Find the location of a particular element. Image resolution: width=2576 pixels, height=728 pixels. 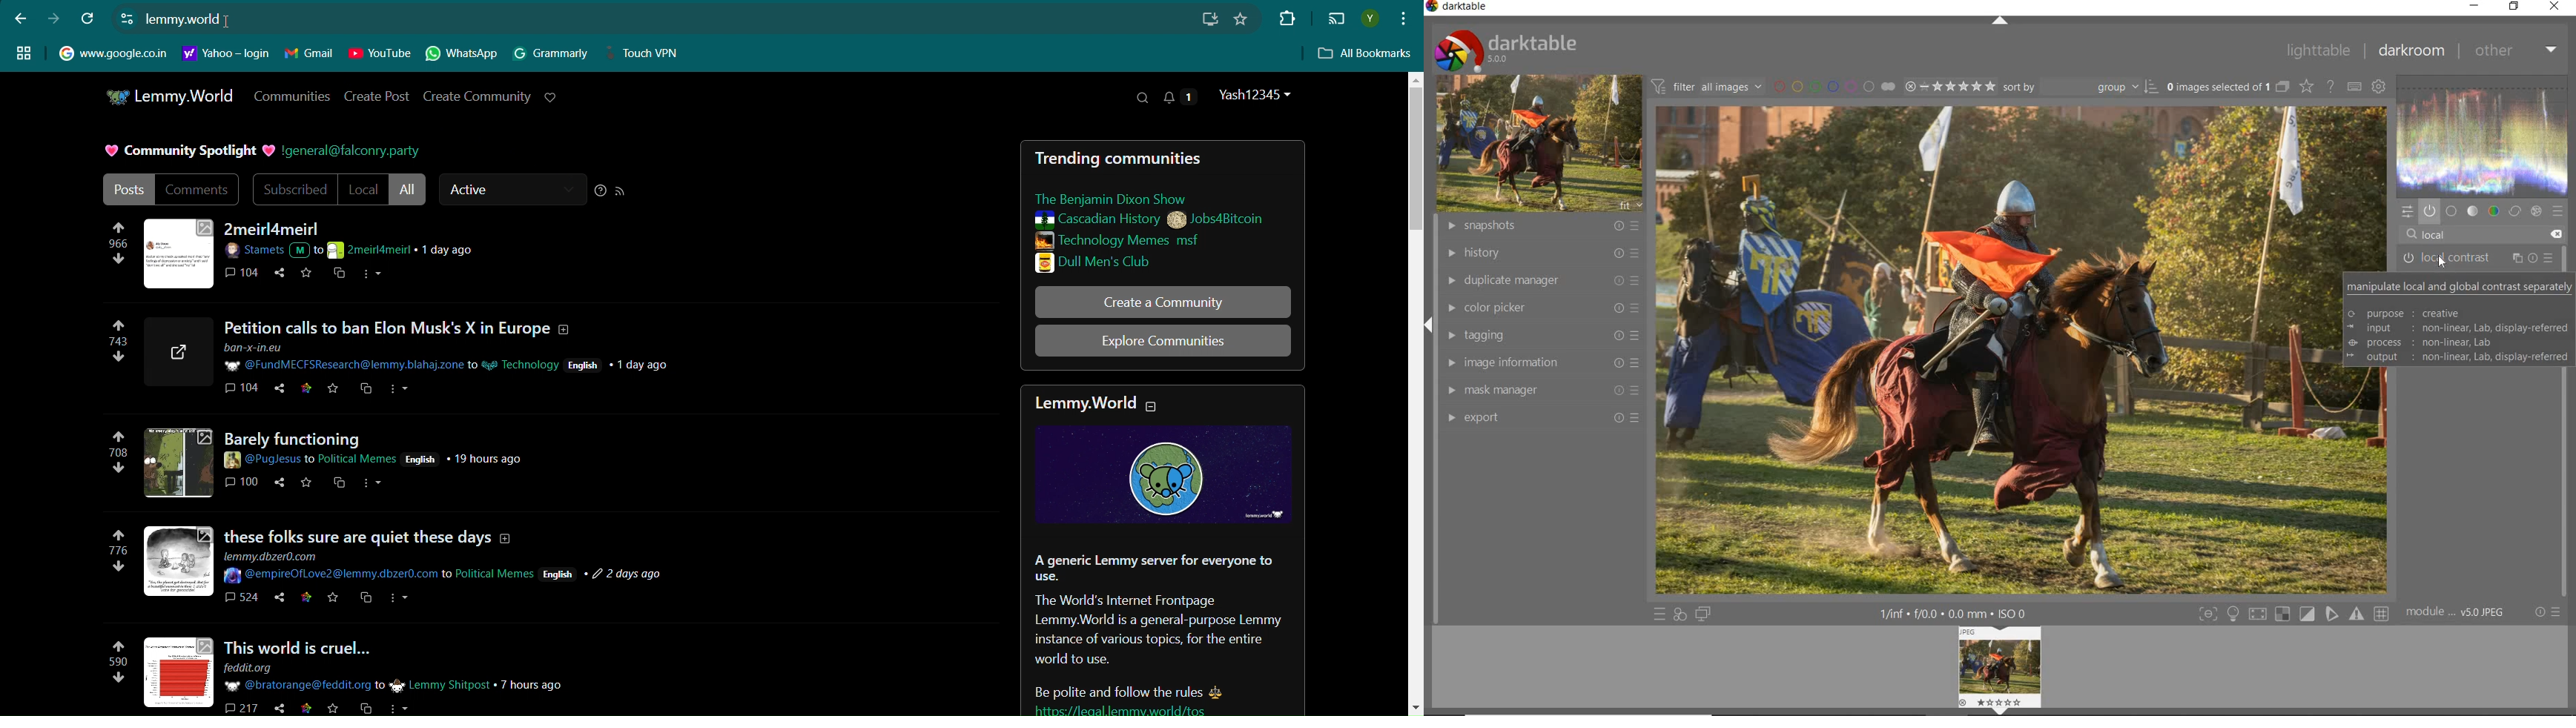

image is located at coordinates (1540, 143).